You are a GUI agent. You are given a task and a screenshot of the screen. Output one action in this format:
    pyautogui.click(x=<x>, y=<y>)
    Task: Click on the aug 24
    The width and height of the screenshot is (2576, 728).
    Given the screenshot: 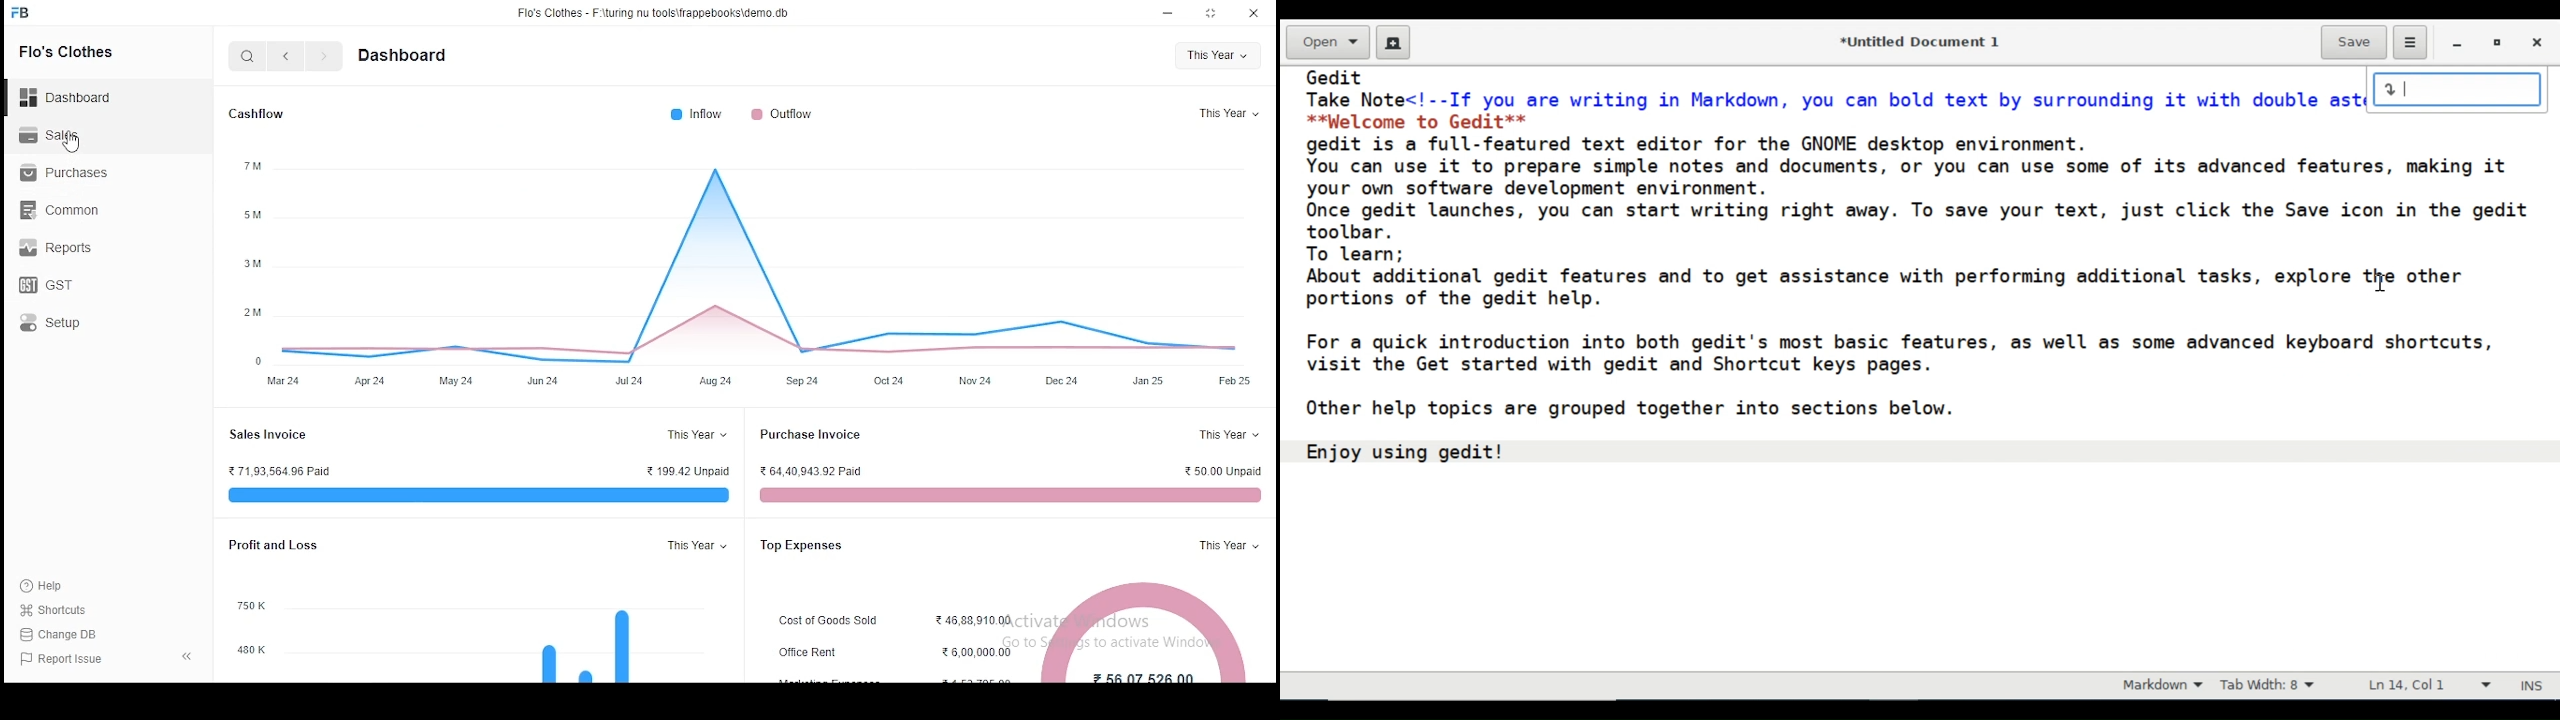 What is the action you would take?
    pyautogui.click(x=716, y=381)
    